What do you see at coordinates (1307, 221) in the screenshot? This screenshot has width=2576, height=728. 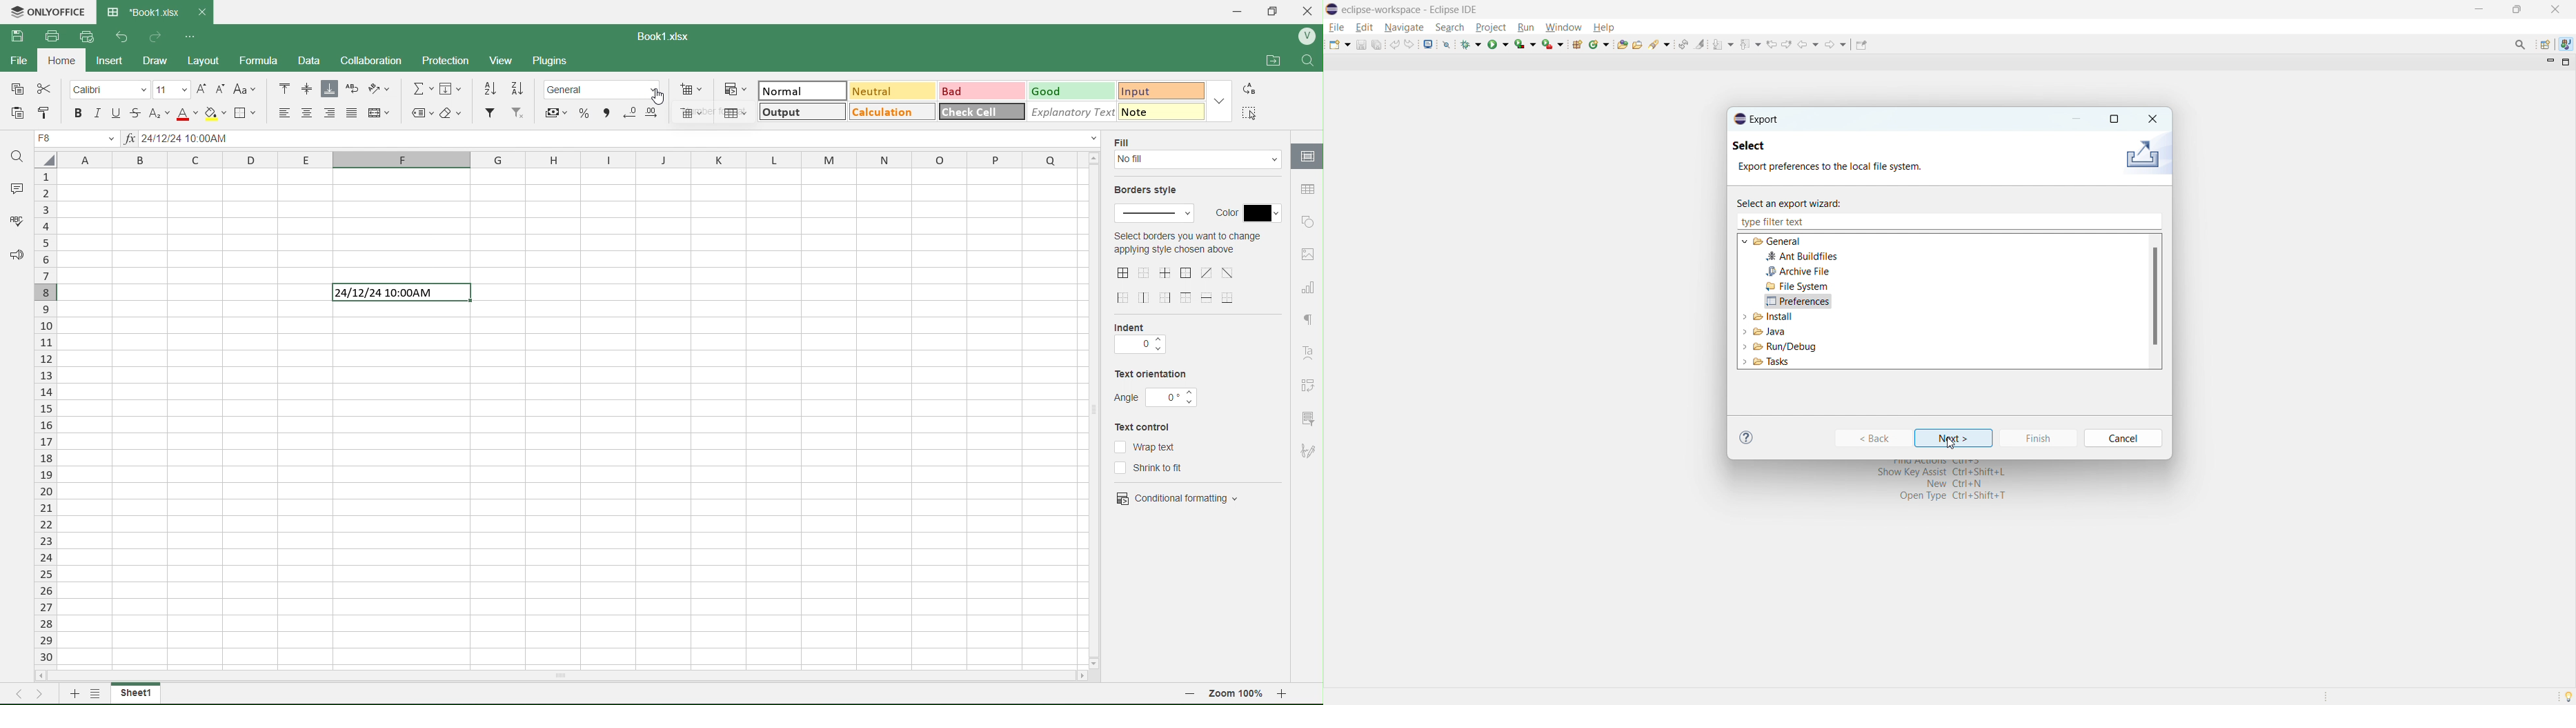 I see `shapes` at bounding box center [1307, 221].